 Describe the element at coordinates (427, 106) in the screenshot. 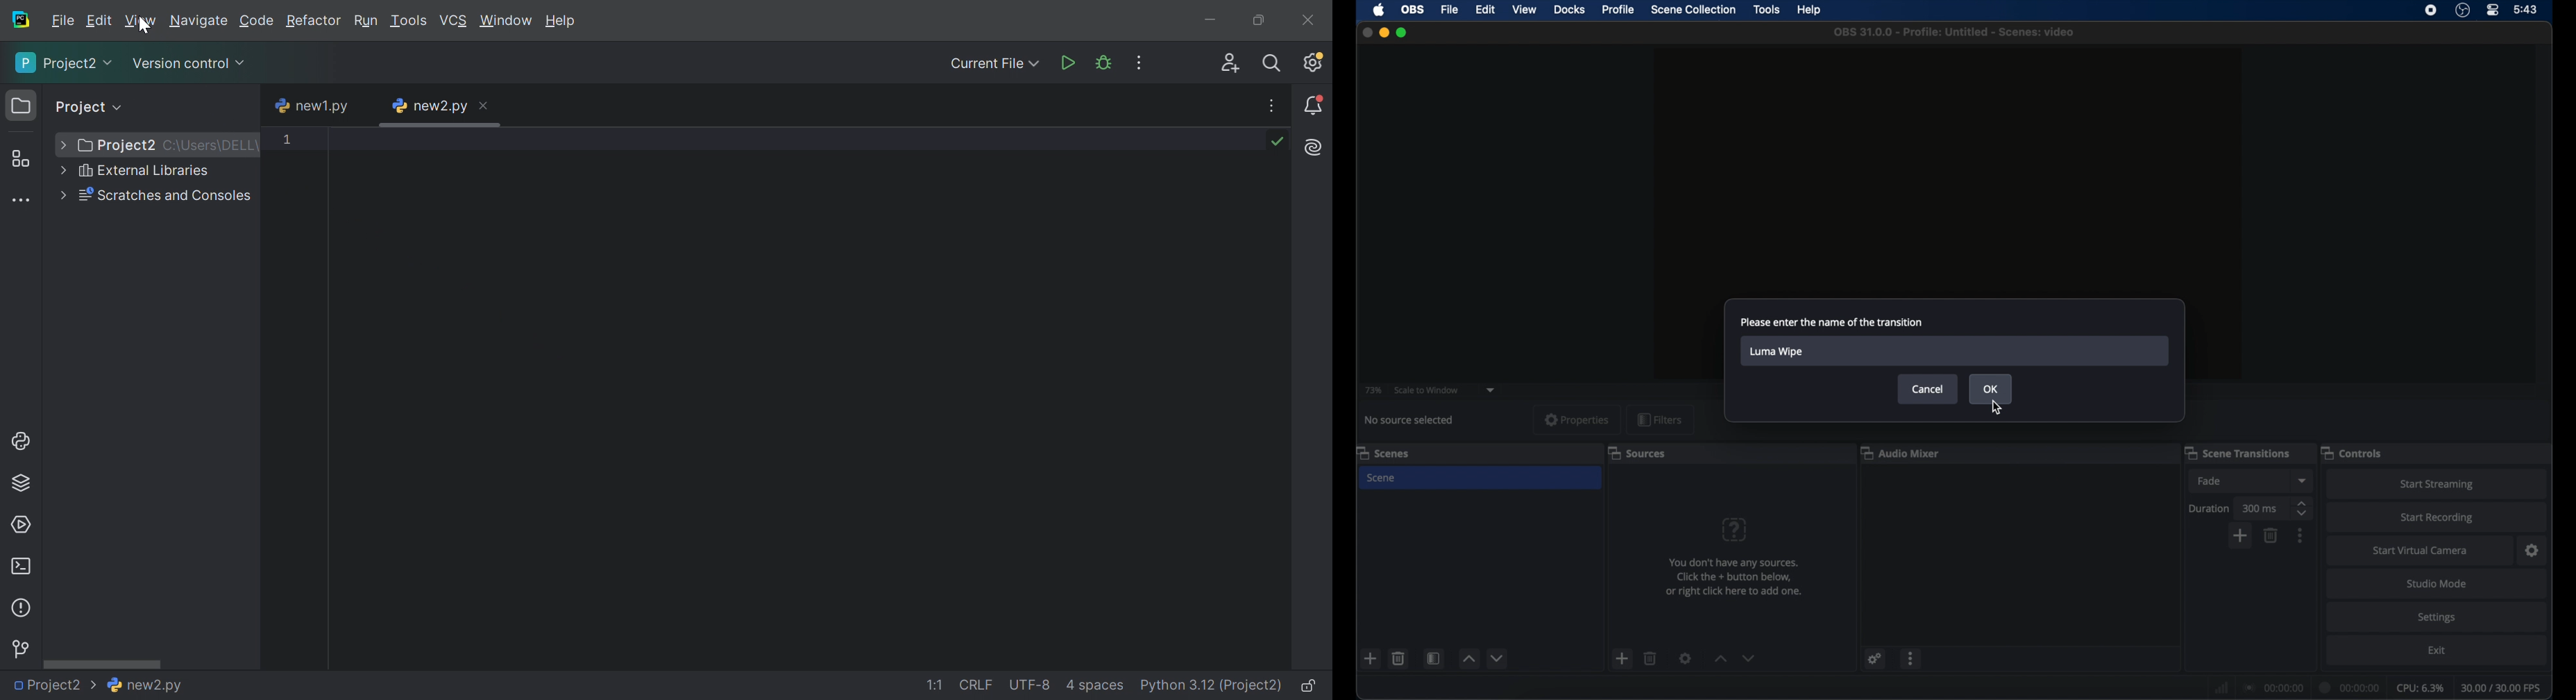

I see `new2.py` at that location.